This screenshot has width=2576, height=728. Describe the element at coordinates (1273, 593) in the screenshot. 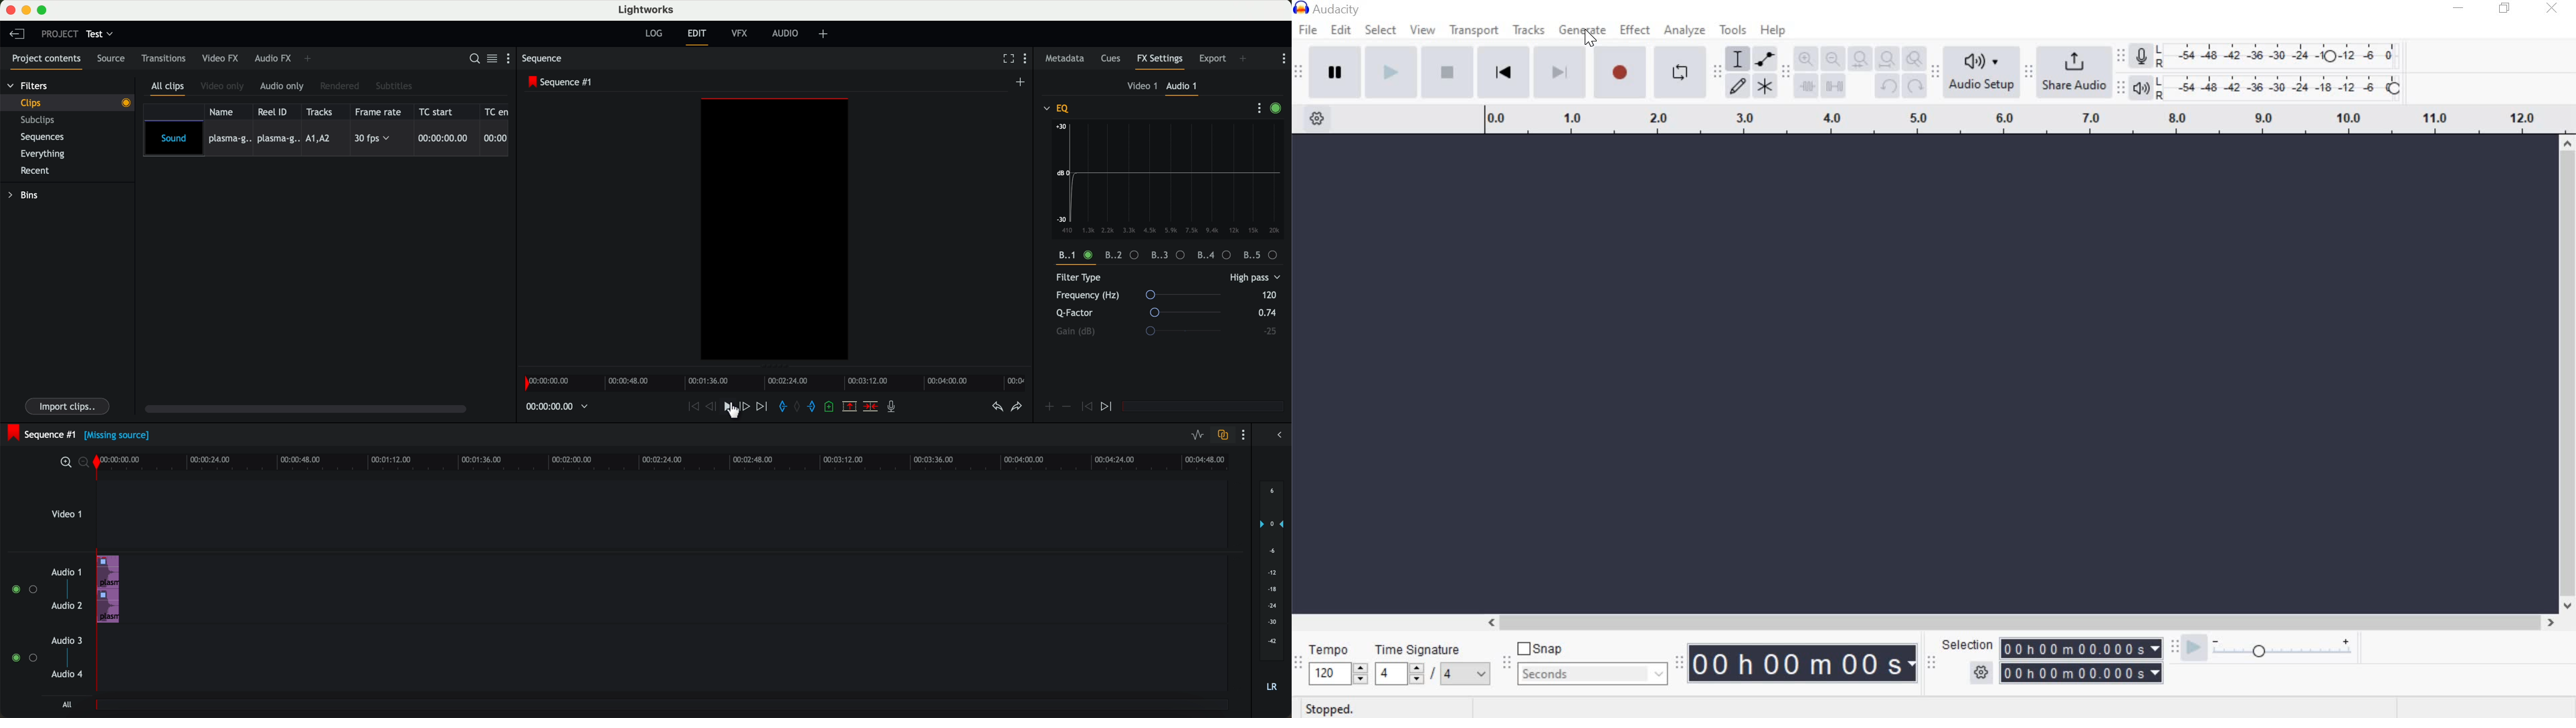

I see `audio output level` at that location.